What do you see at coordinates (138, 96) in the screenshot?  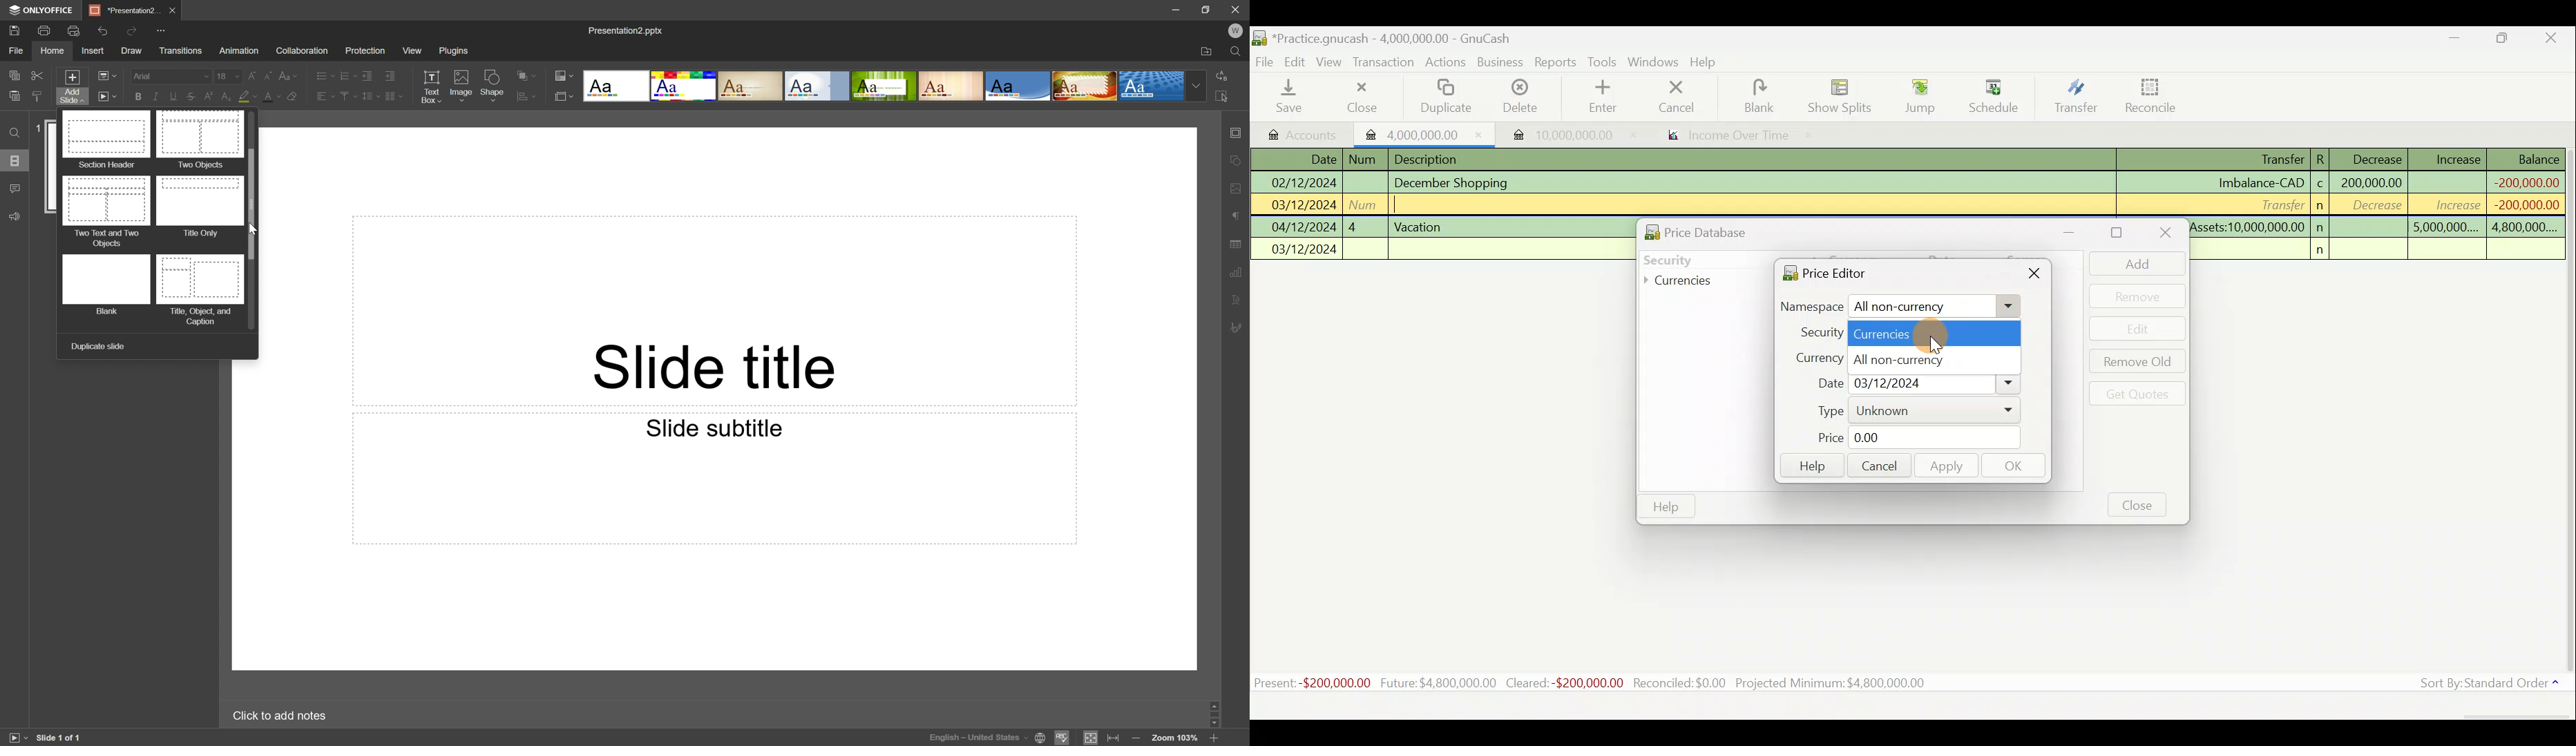 I see `Bold` at bounding box center [138, 96].